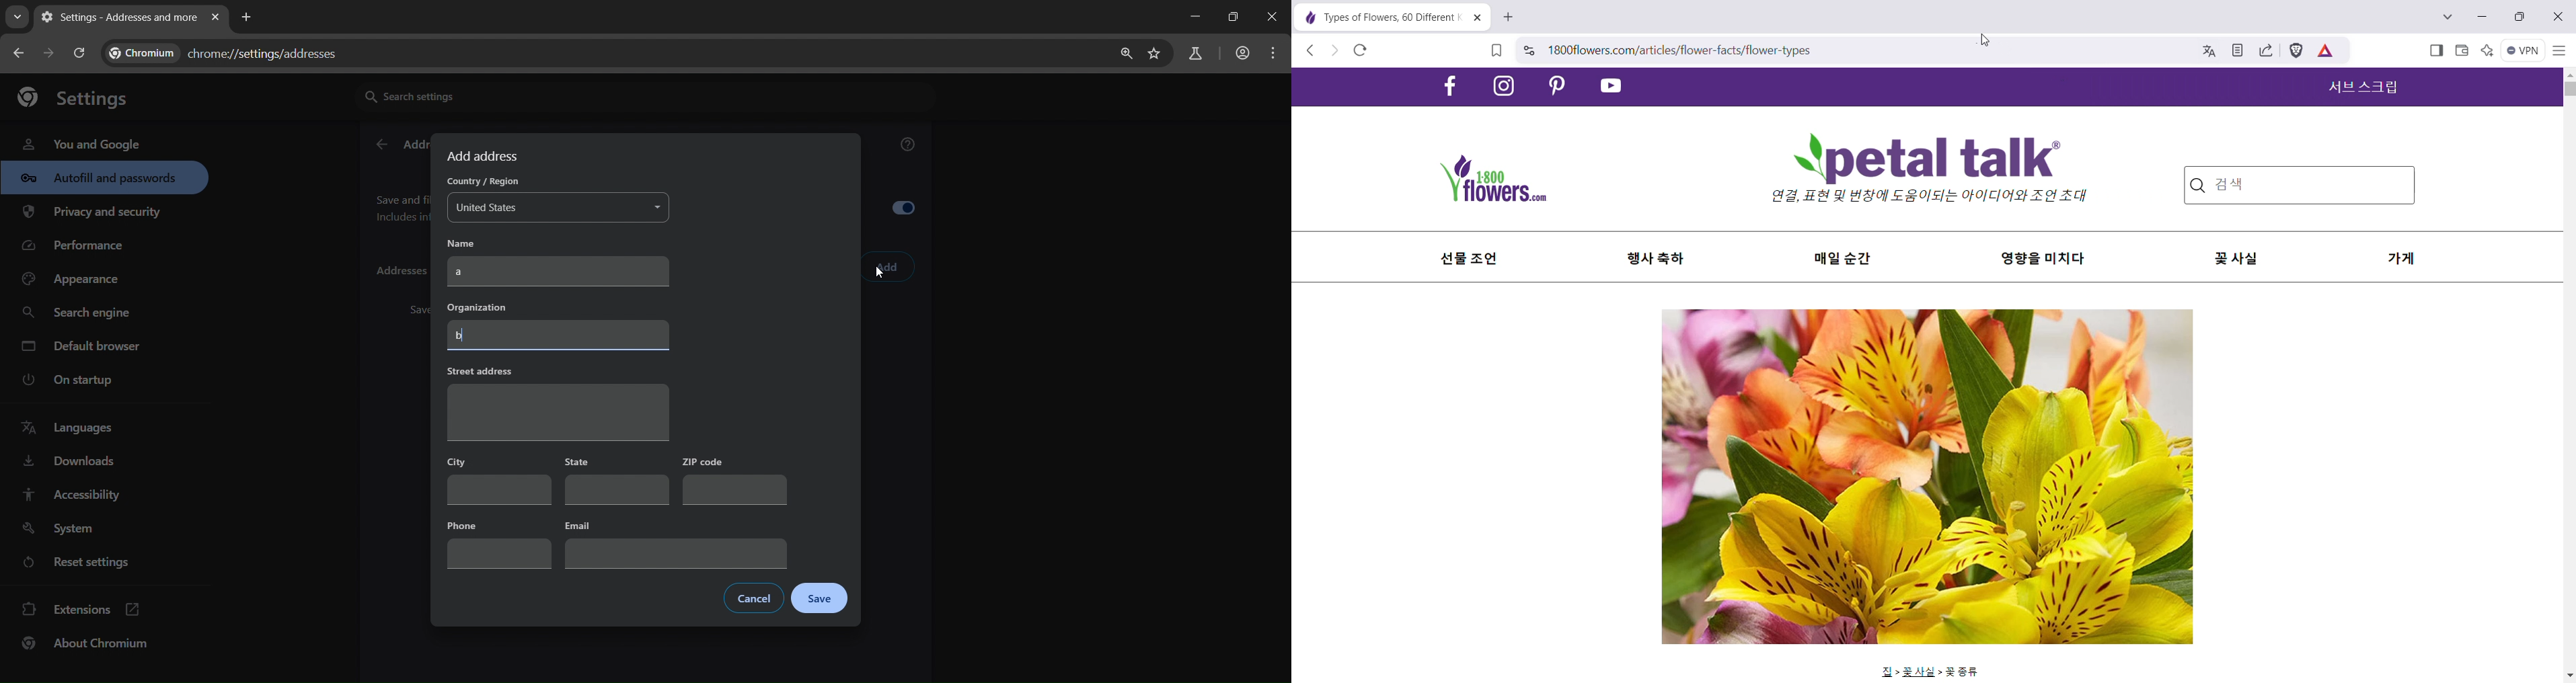 Image resolution: width=2576 pixels, height=700 pixels. I want to click on Click to go forward, hold to see history, so click(1337, 50).